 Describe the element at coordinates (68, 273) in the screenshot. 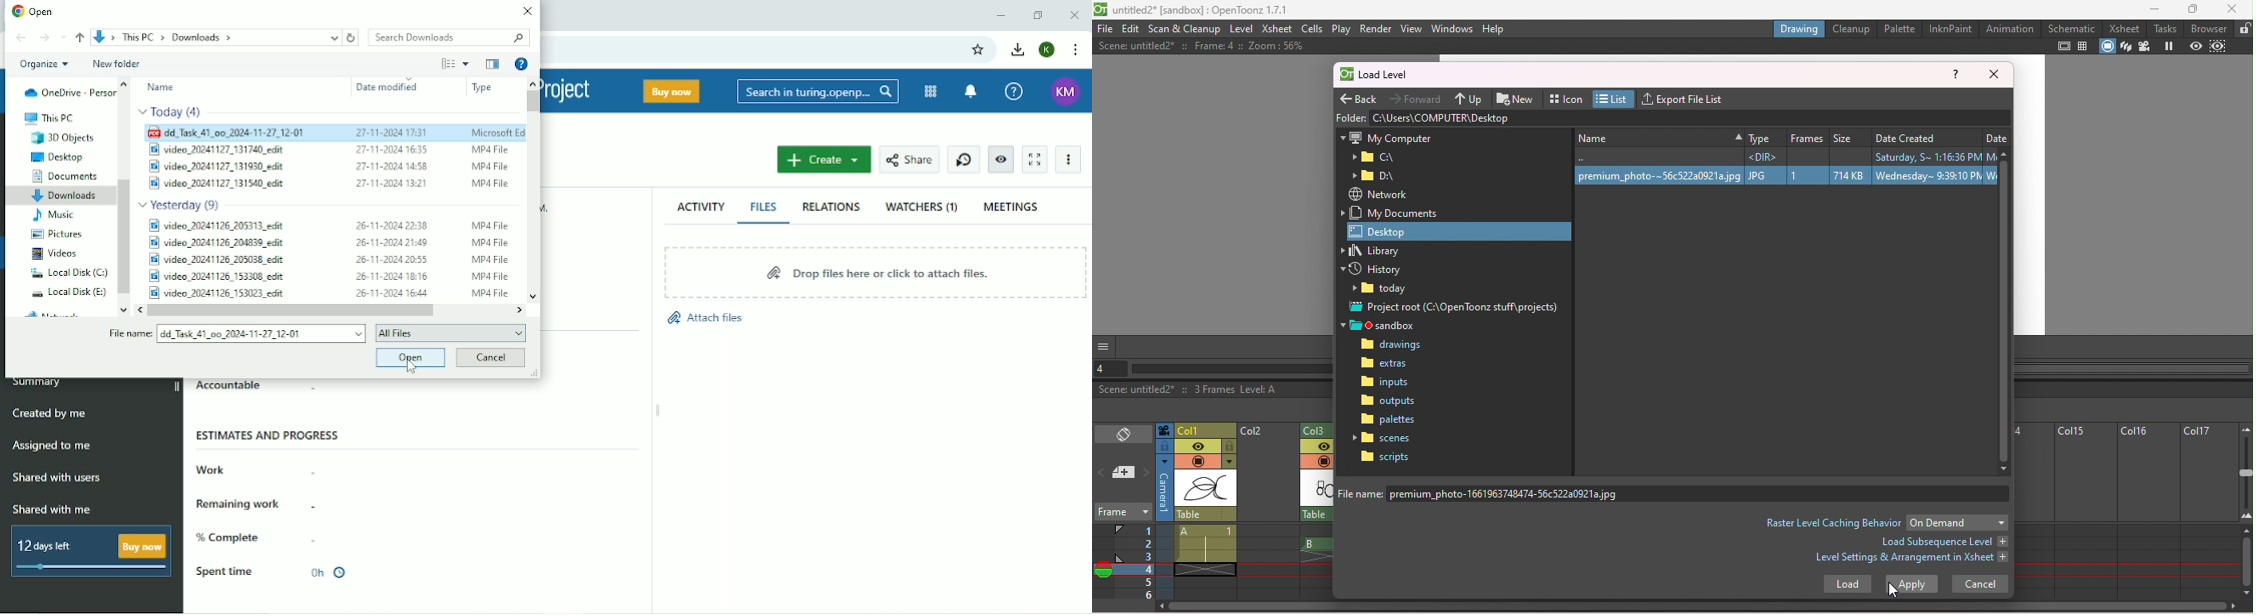

I see `Local Disk (C:)` at that location.